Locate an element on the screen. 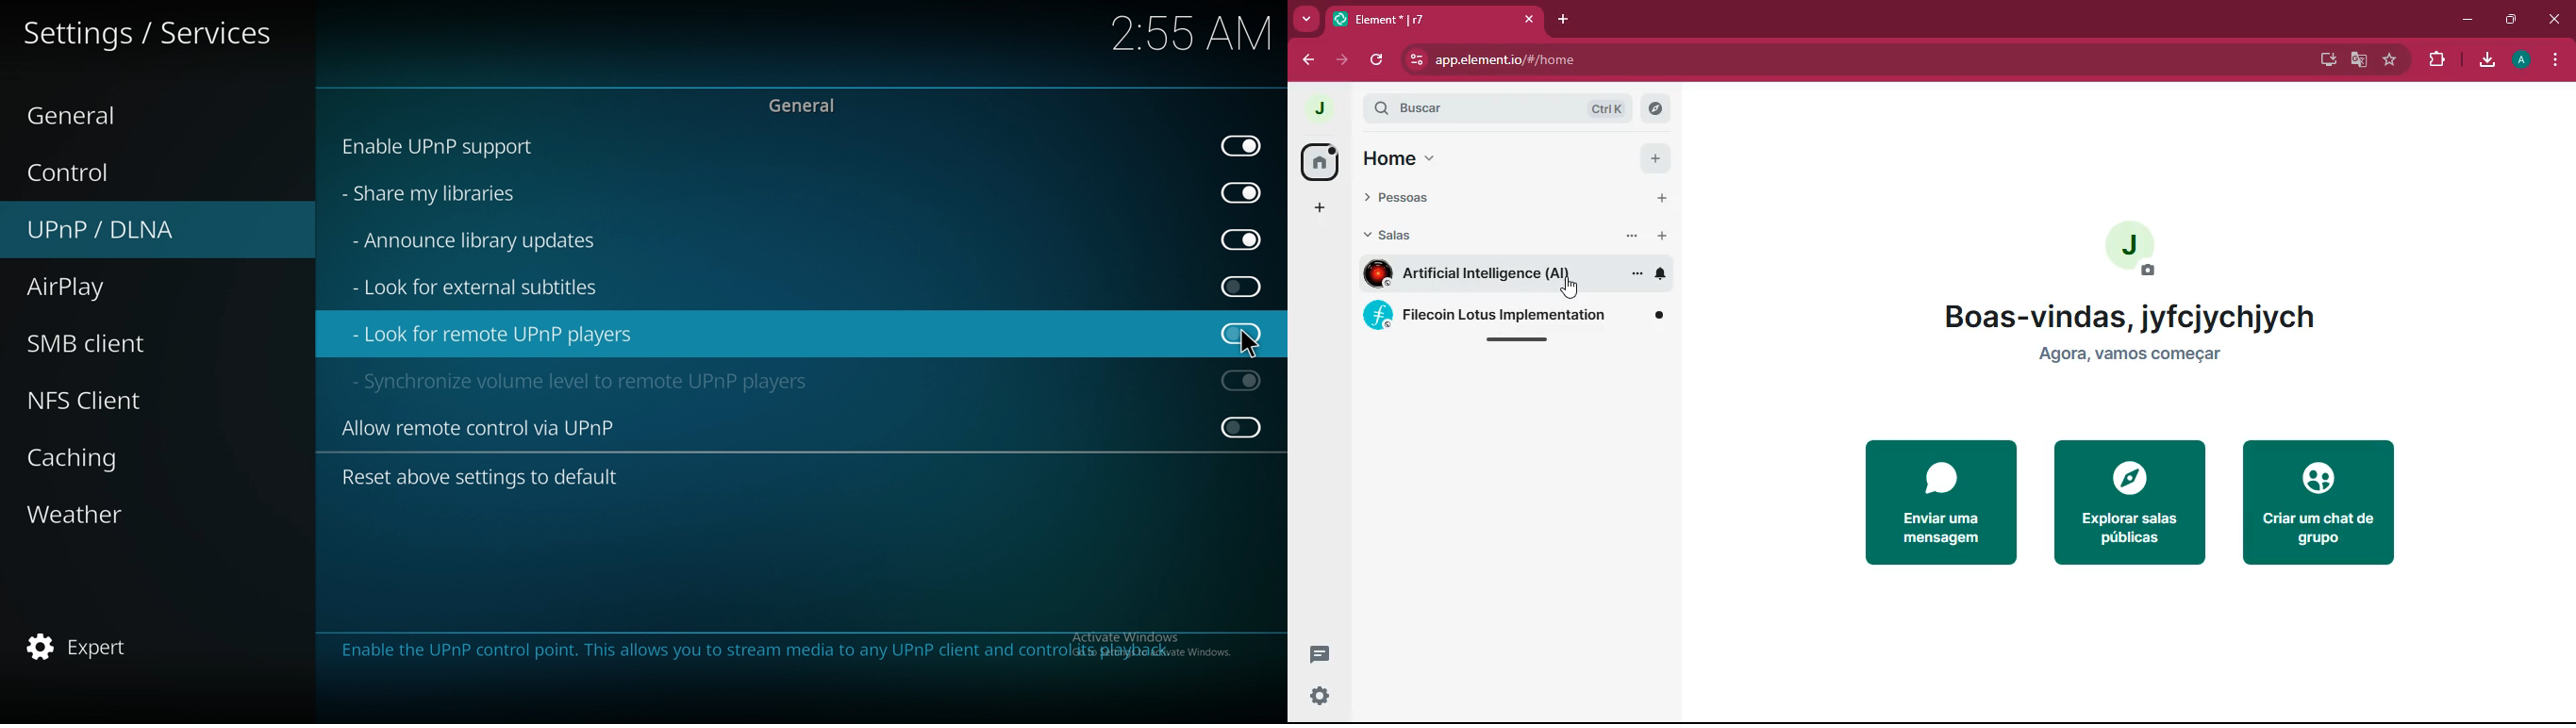 This screenshot has height=728, width=2576. forward is located at coordinates (1343, 61).